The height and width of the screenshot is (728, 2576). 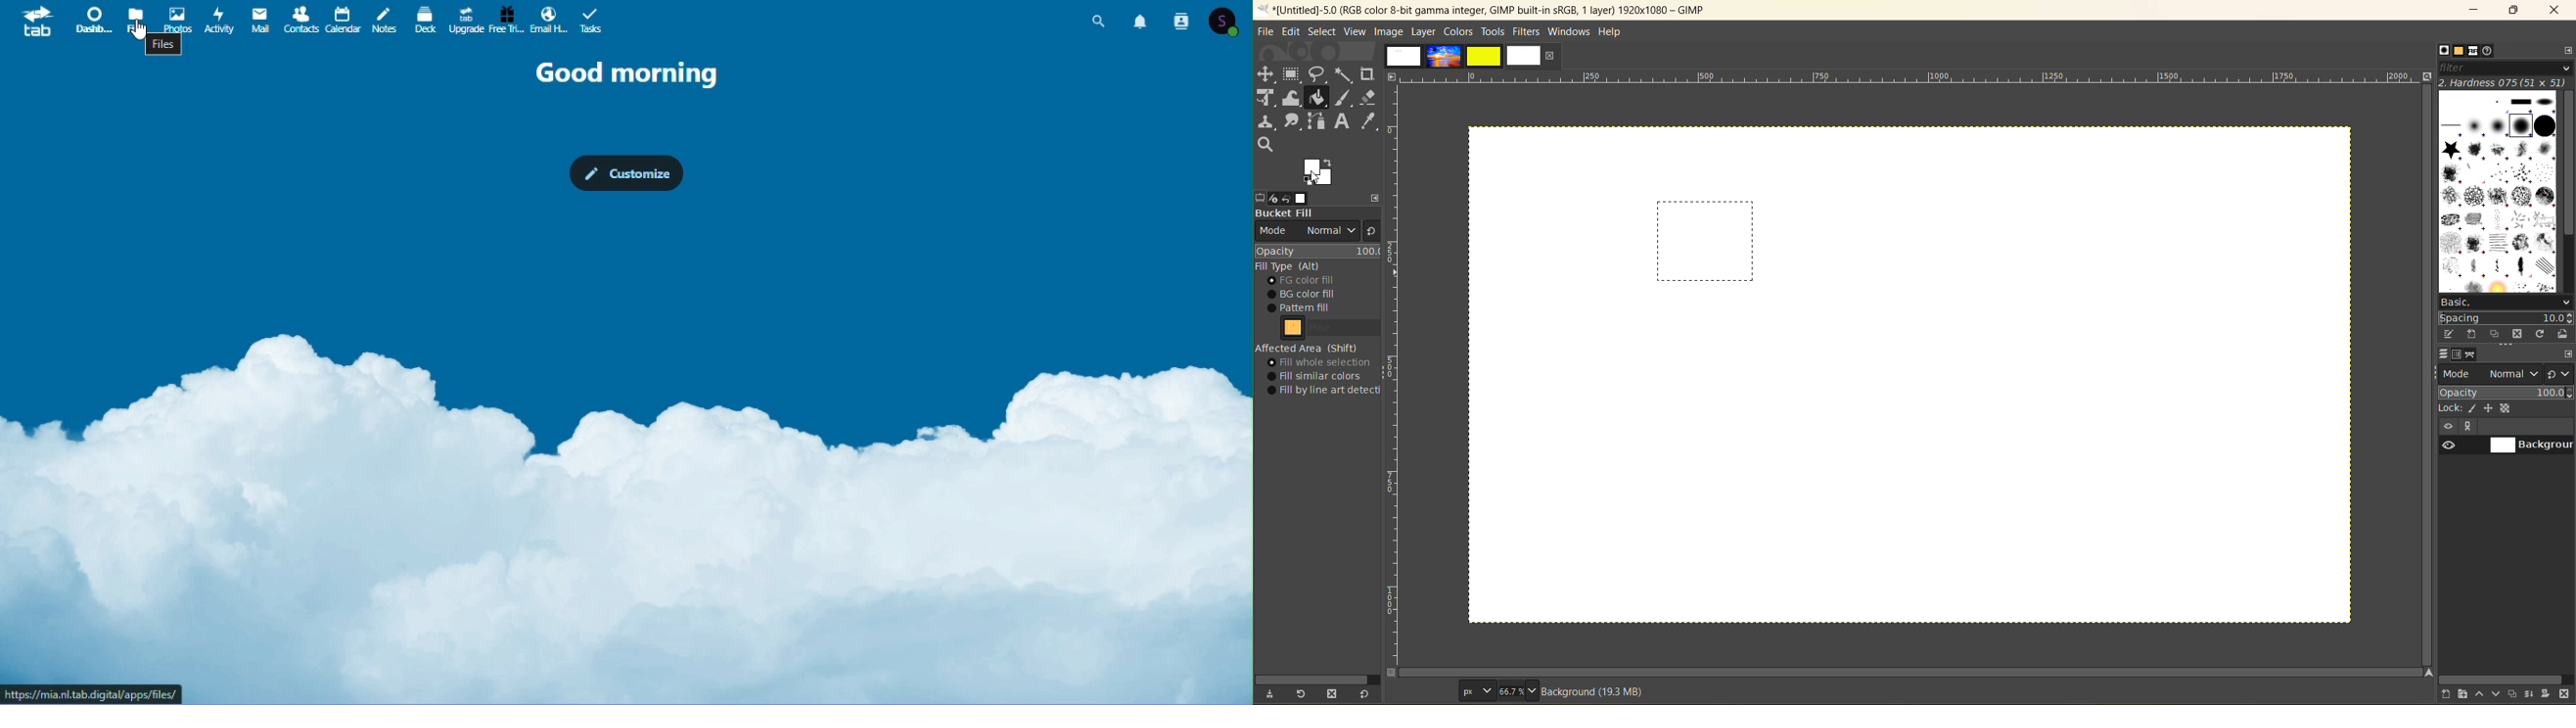 What do you see at coordinates (35, 24) in the screenshot?
I see `tab` at bounding box center [35, 24].